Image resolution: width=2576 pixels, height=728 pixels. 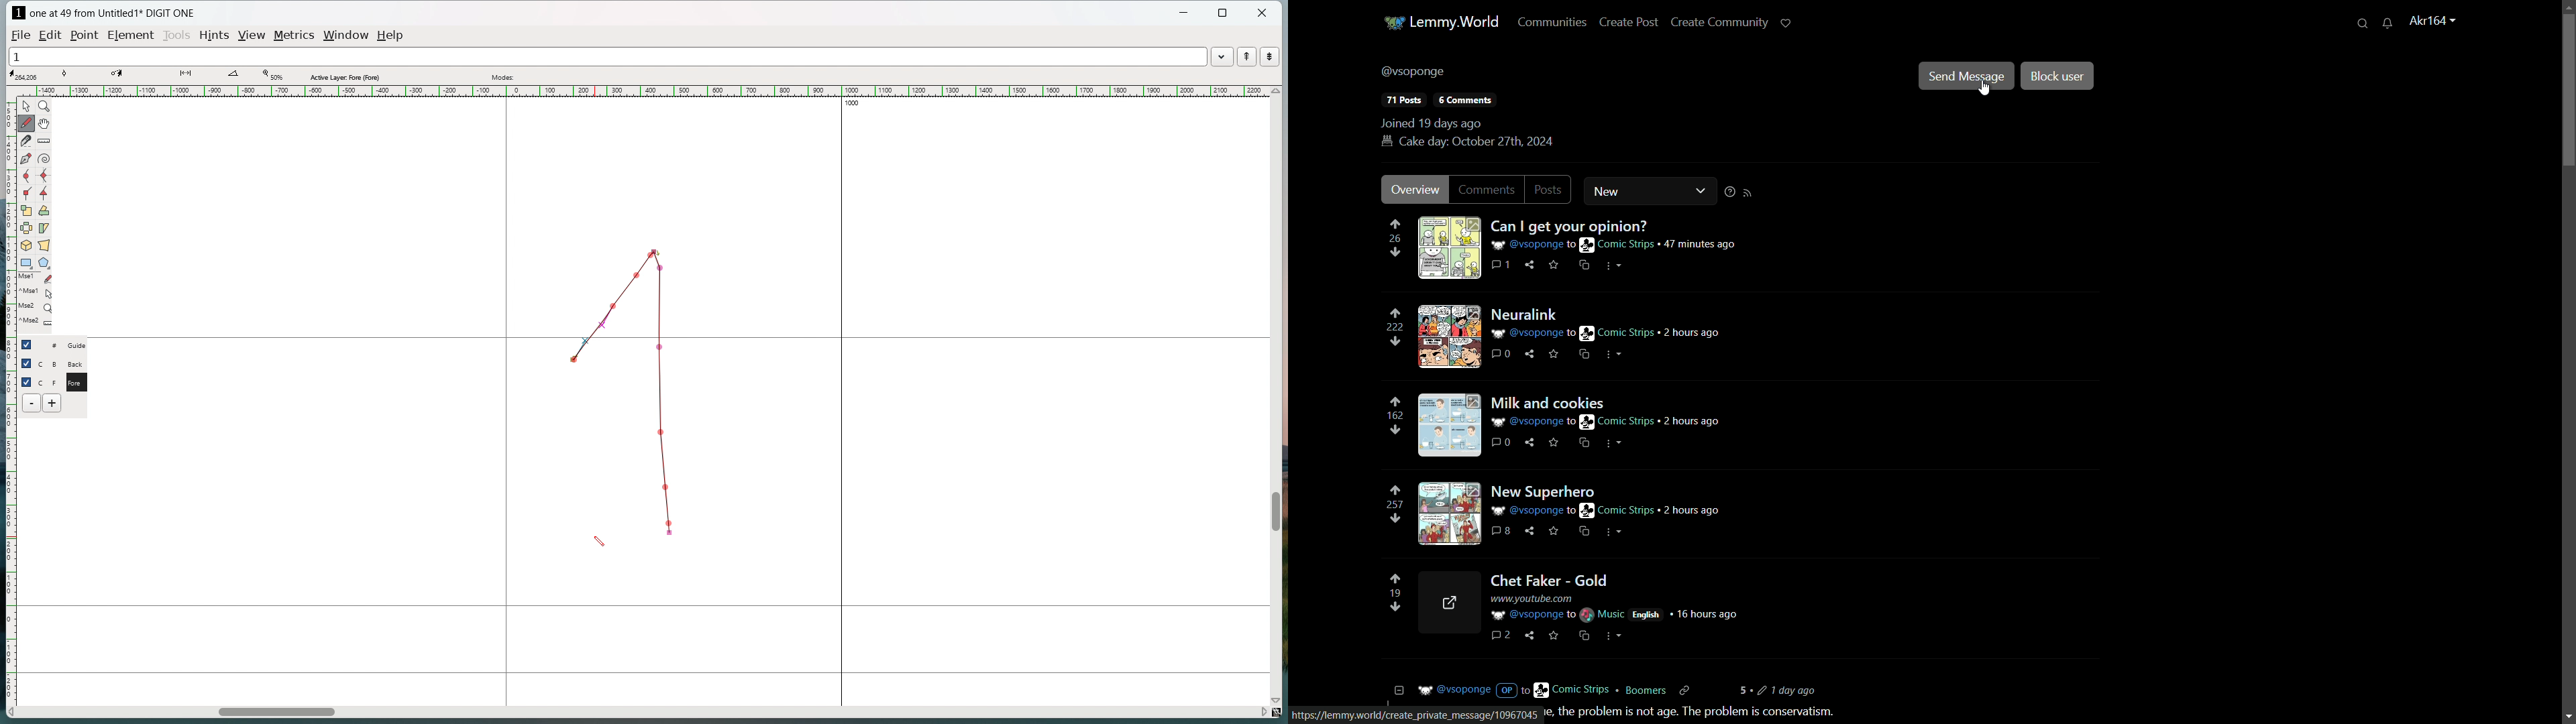 I want to click on image, so click(x=1448, y=248).